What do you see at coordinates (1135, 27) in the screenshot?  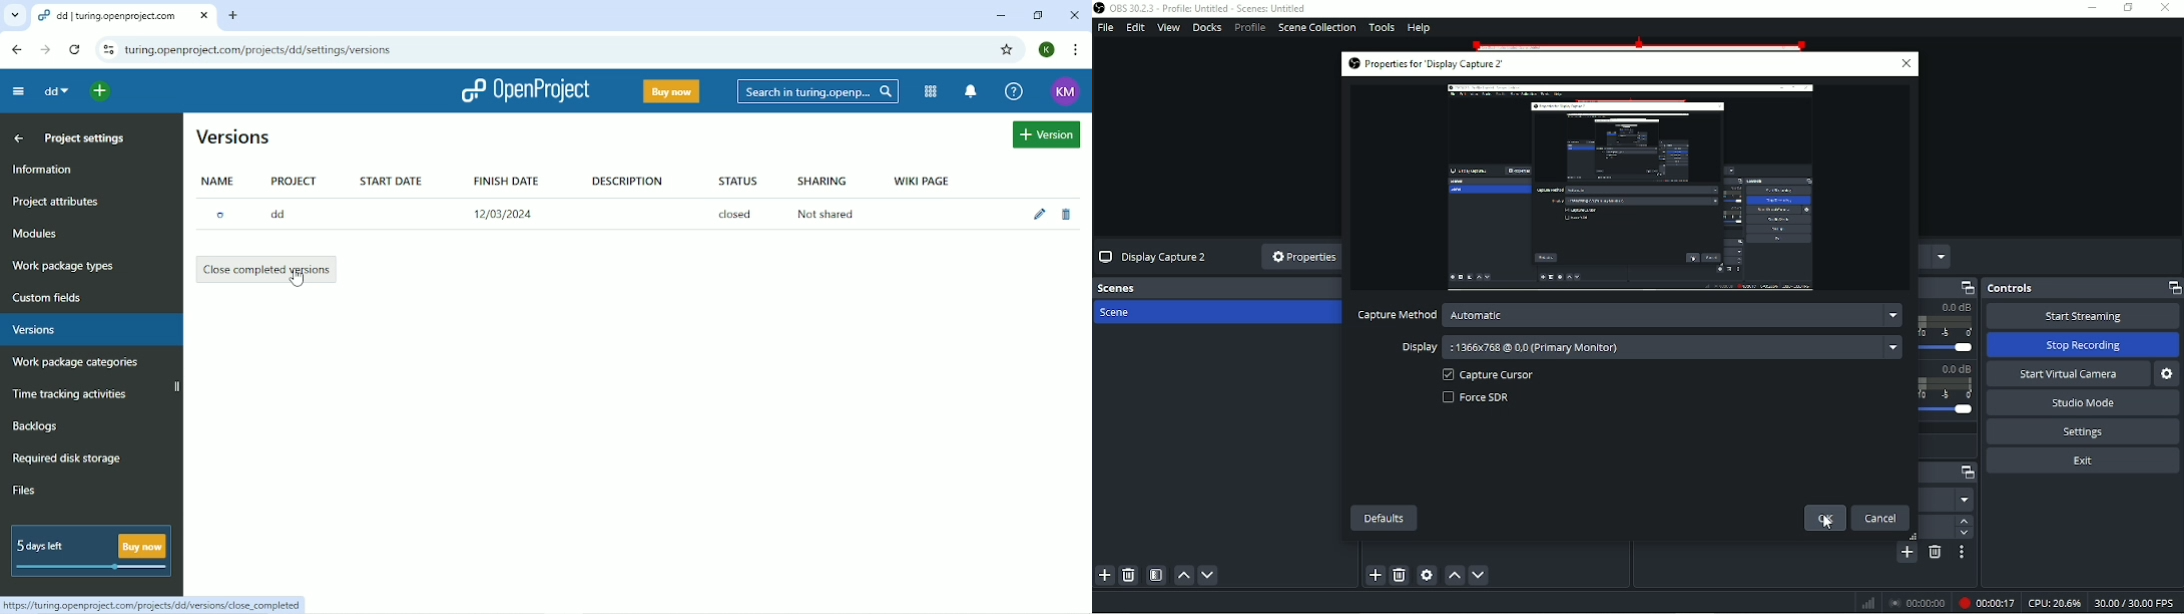 I see `Edit` at bounding box center [1135, 27].